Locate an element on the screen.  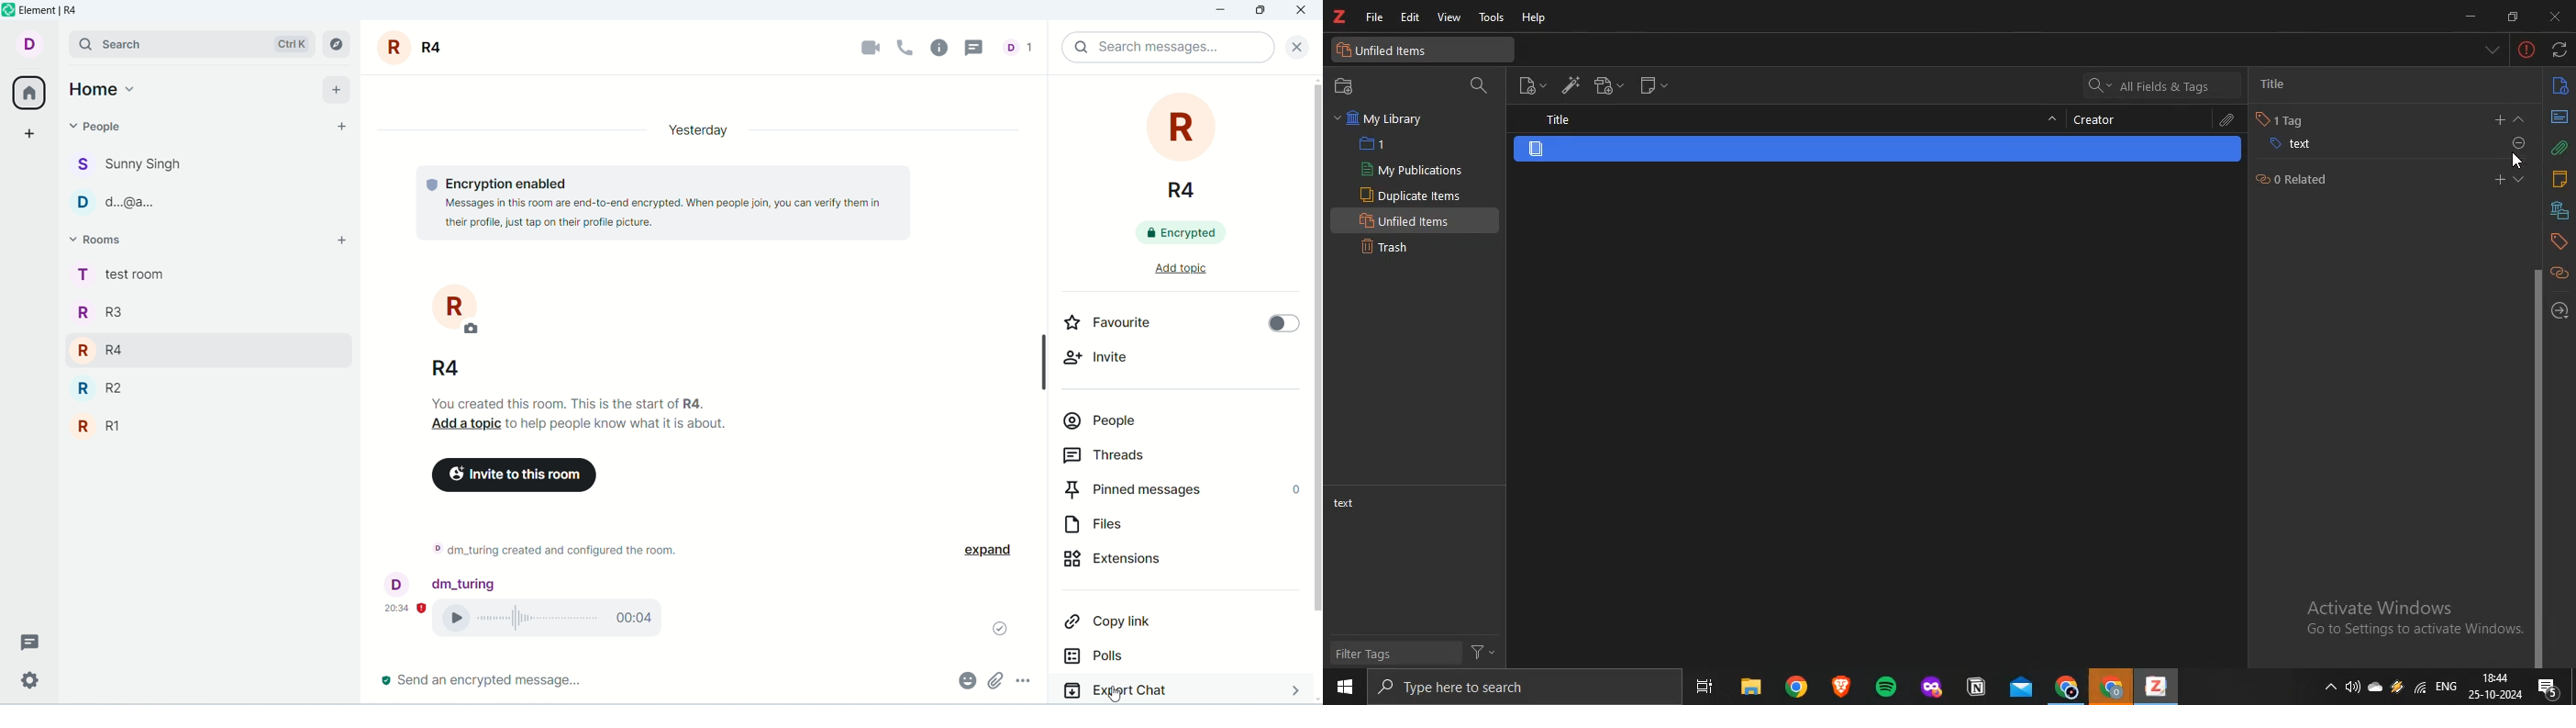
new item is located at coordinates (1534, 84).